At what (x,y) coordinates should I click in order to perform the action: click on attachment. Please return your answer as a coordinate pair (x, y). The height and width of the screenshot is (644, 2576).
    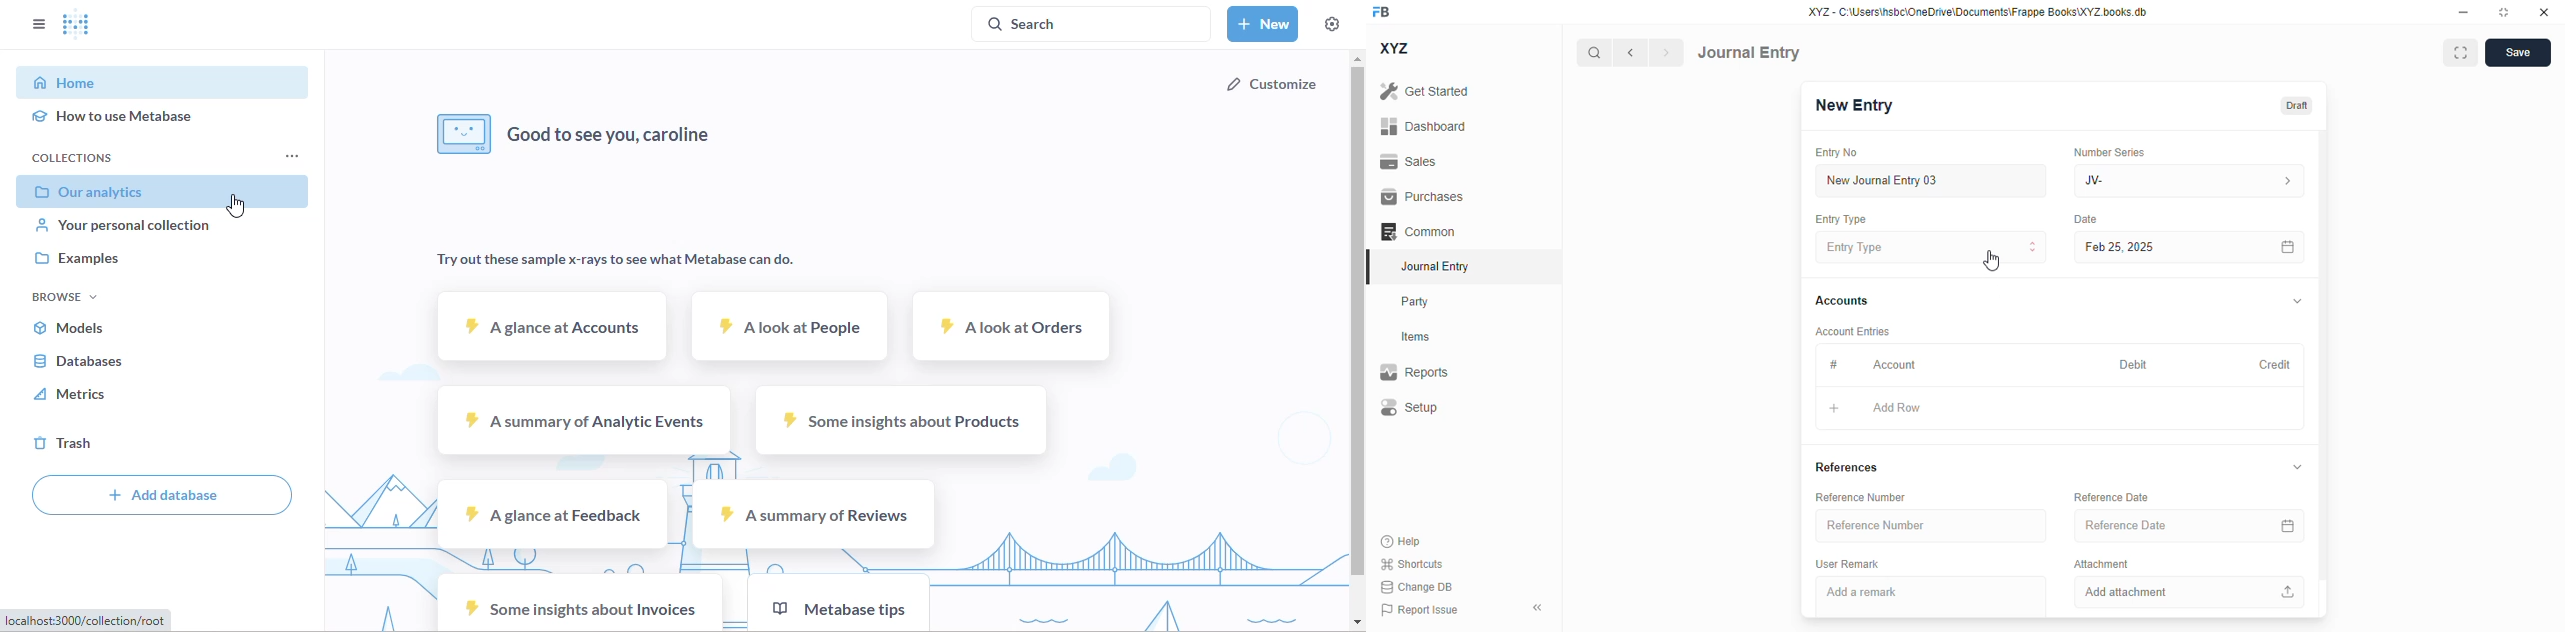
    Looking at the image, I should click on (2102, 563).